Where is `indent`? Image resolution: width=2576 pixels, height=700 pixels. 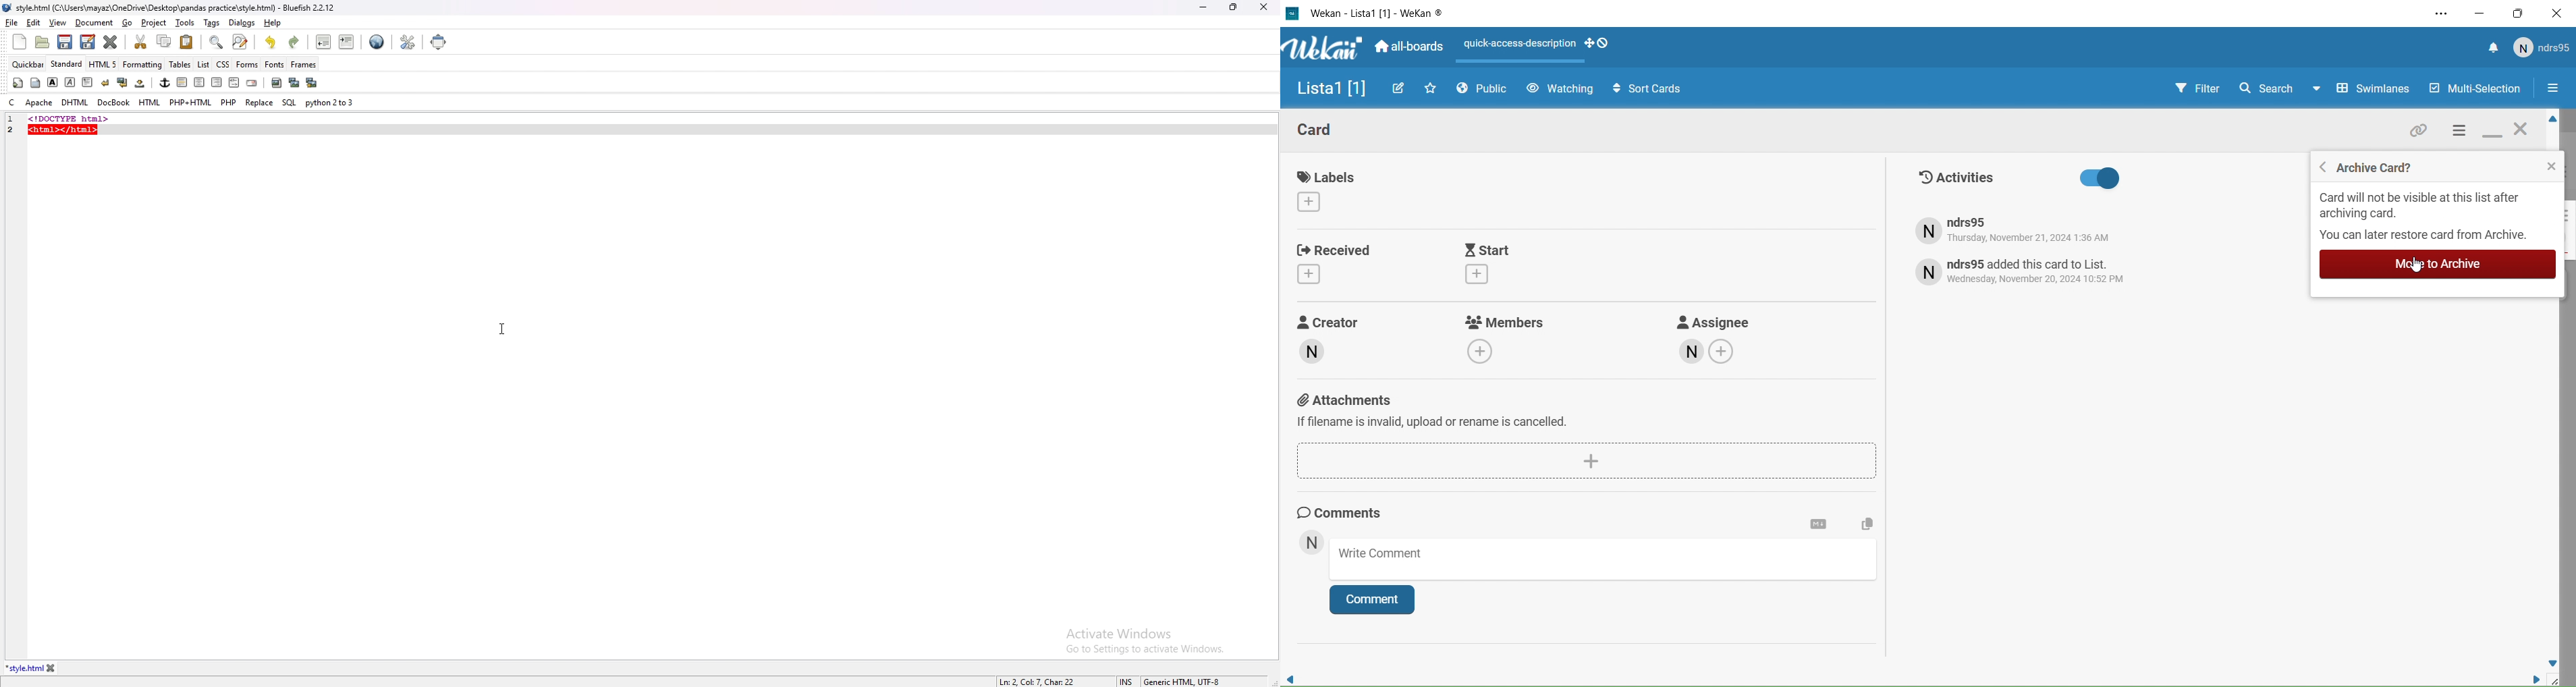 indent is located at coordinates (346, 41).